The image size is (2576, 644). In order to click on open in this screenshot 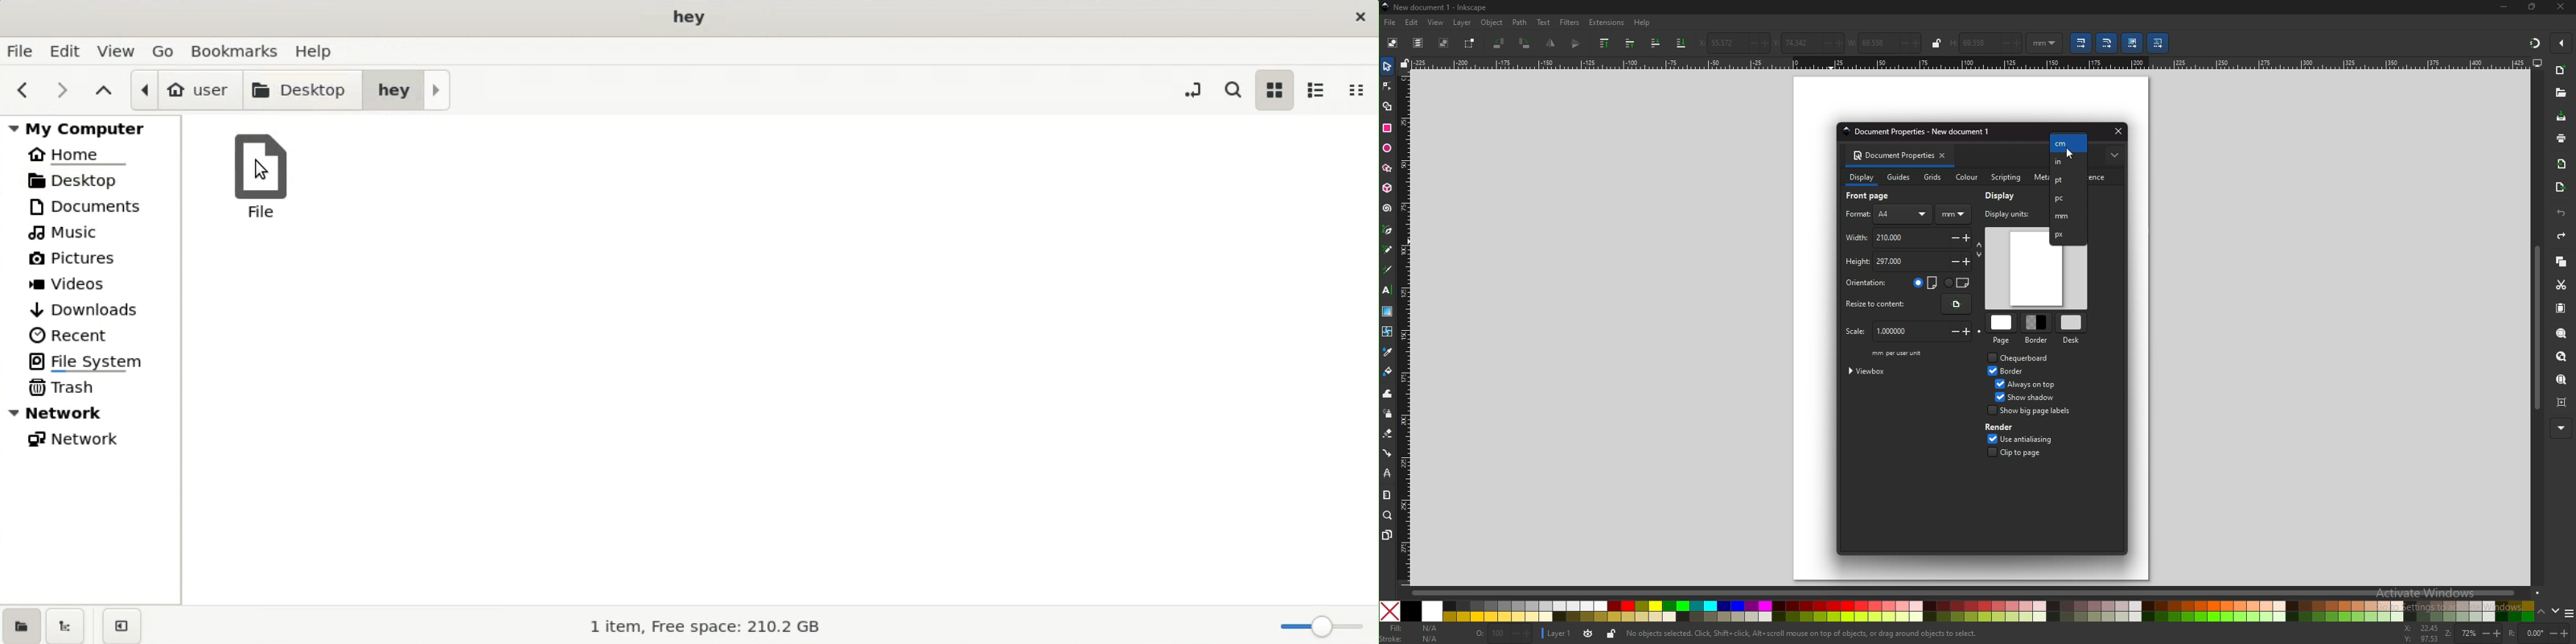, I will do `click(2561, 92)`.